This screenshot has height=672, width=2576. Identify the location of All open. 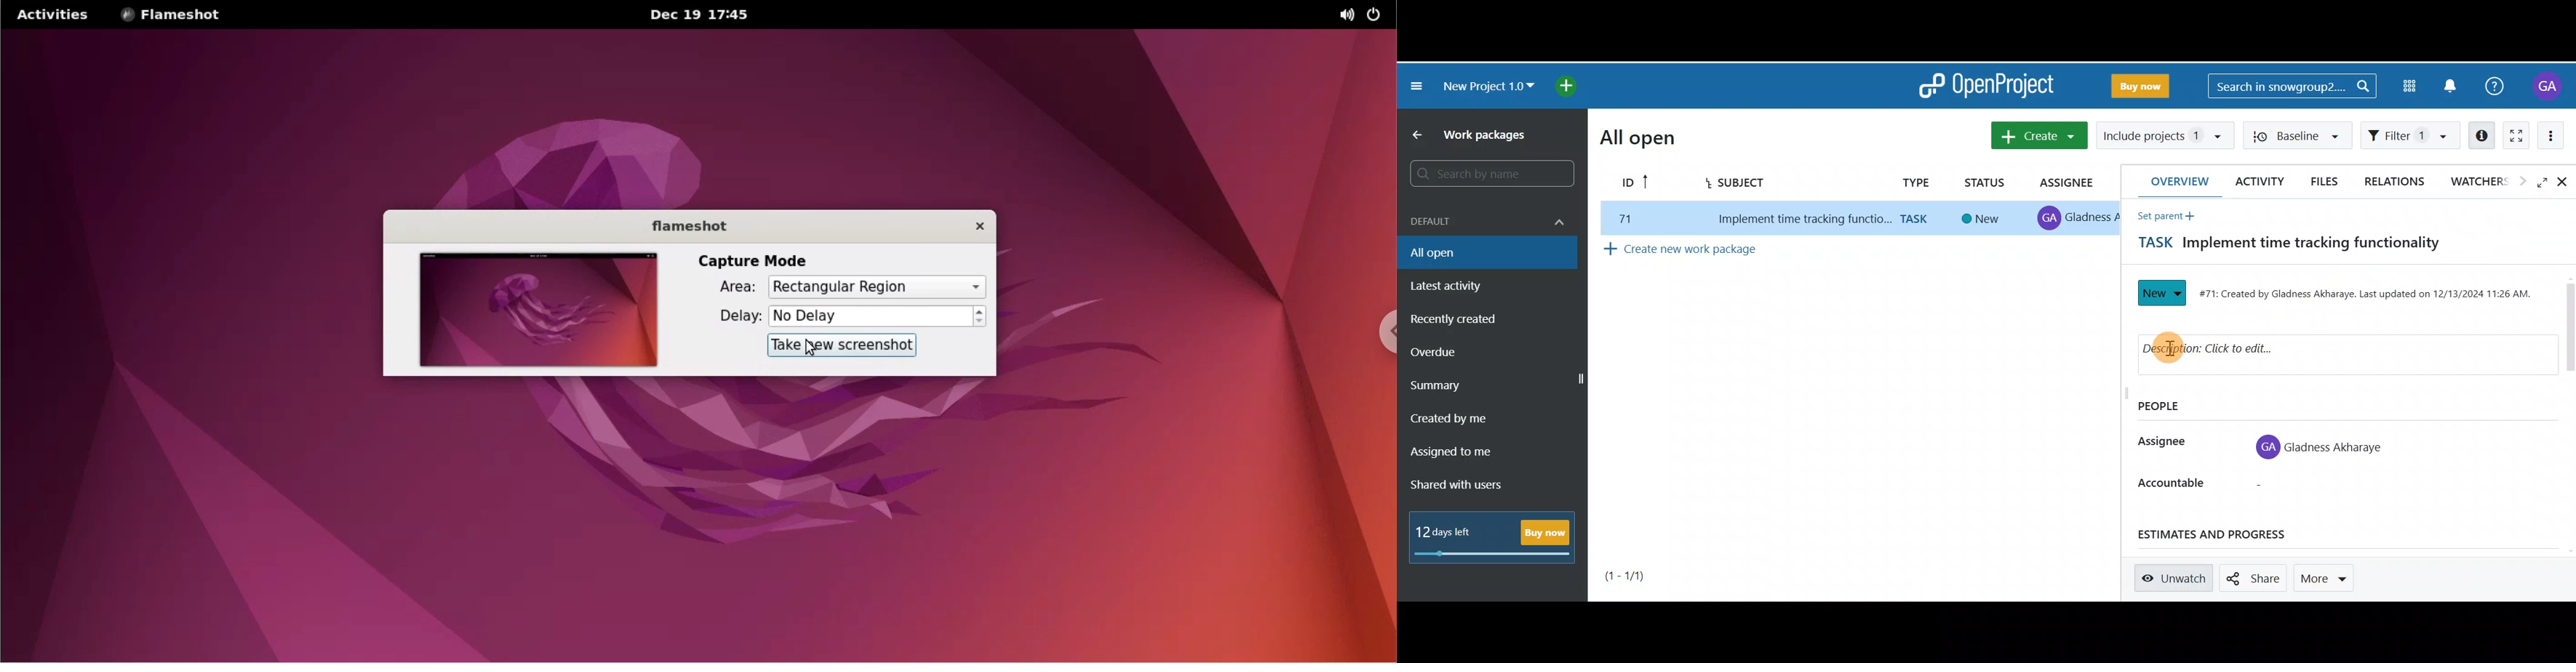
(1637, 138).